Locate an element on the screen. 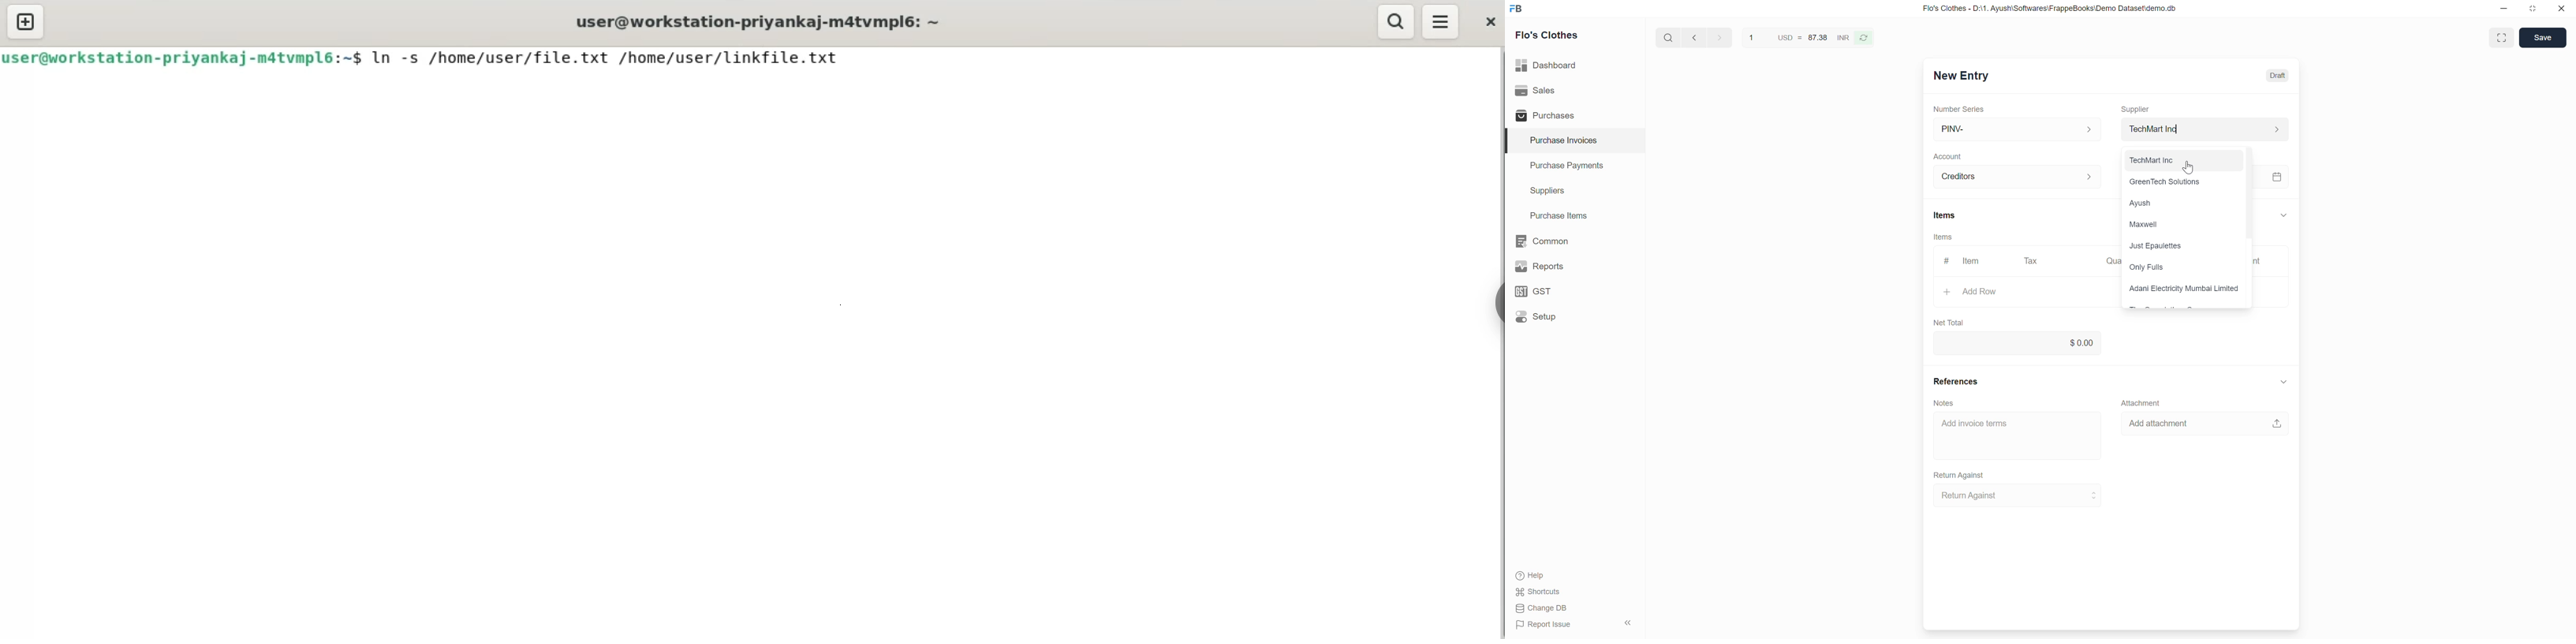 The image size is (2576, 644). Supplier is located at coordinates (2137, 106).